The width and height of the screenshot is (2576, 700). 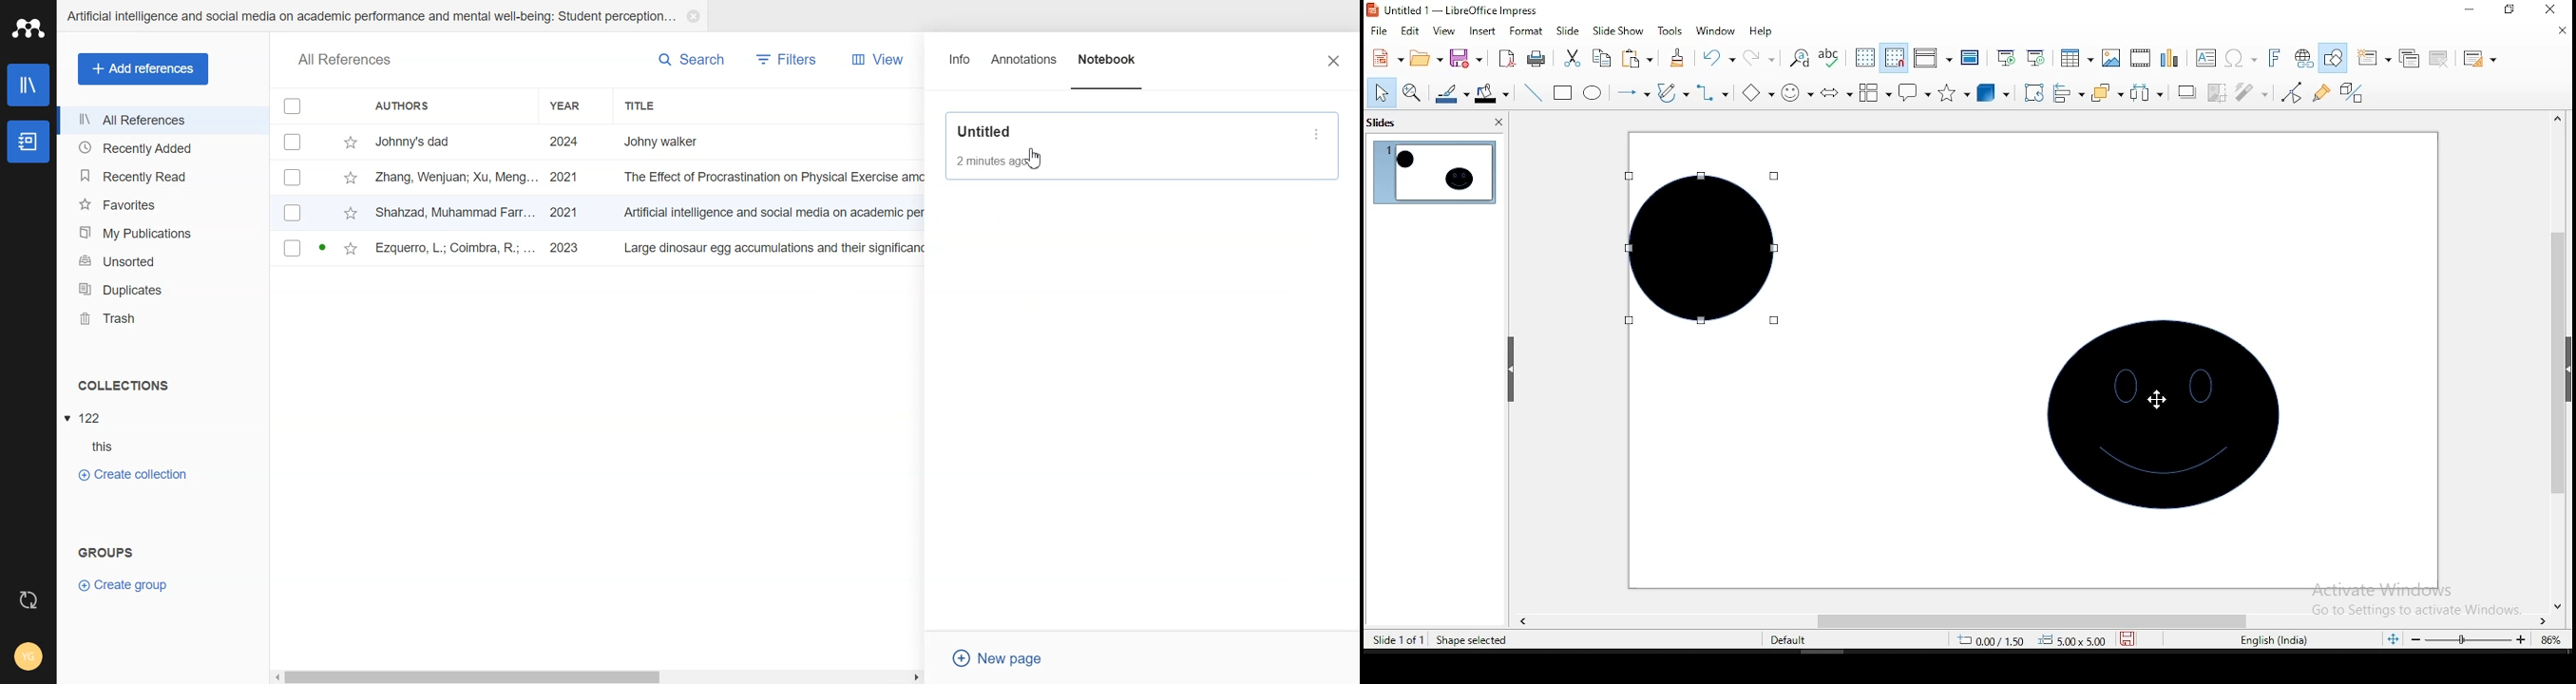 What do you see at coordinates (2146, 93) in the screenshot?
I see `distribute` at bounding box center [2146, 93].